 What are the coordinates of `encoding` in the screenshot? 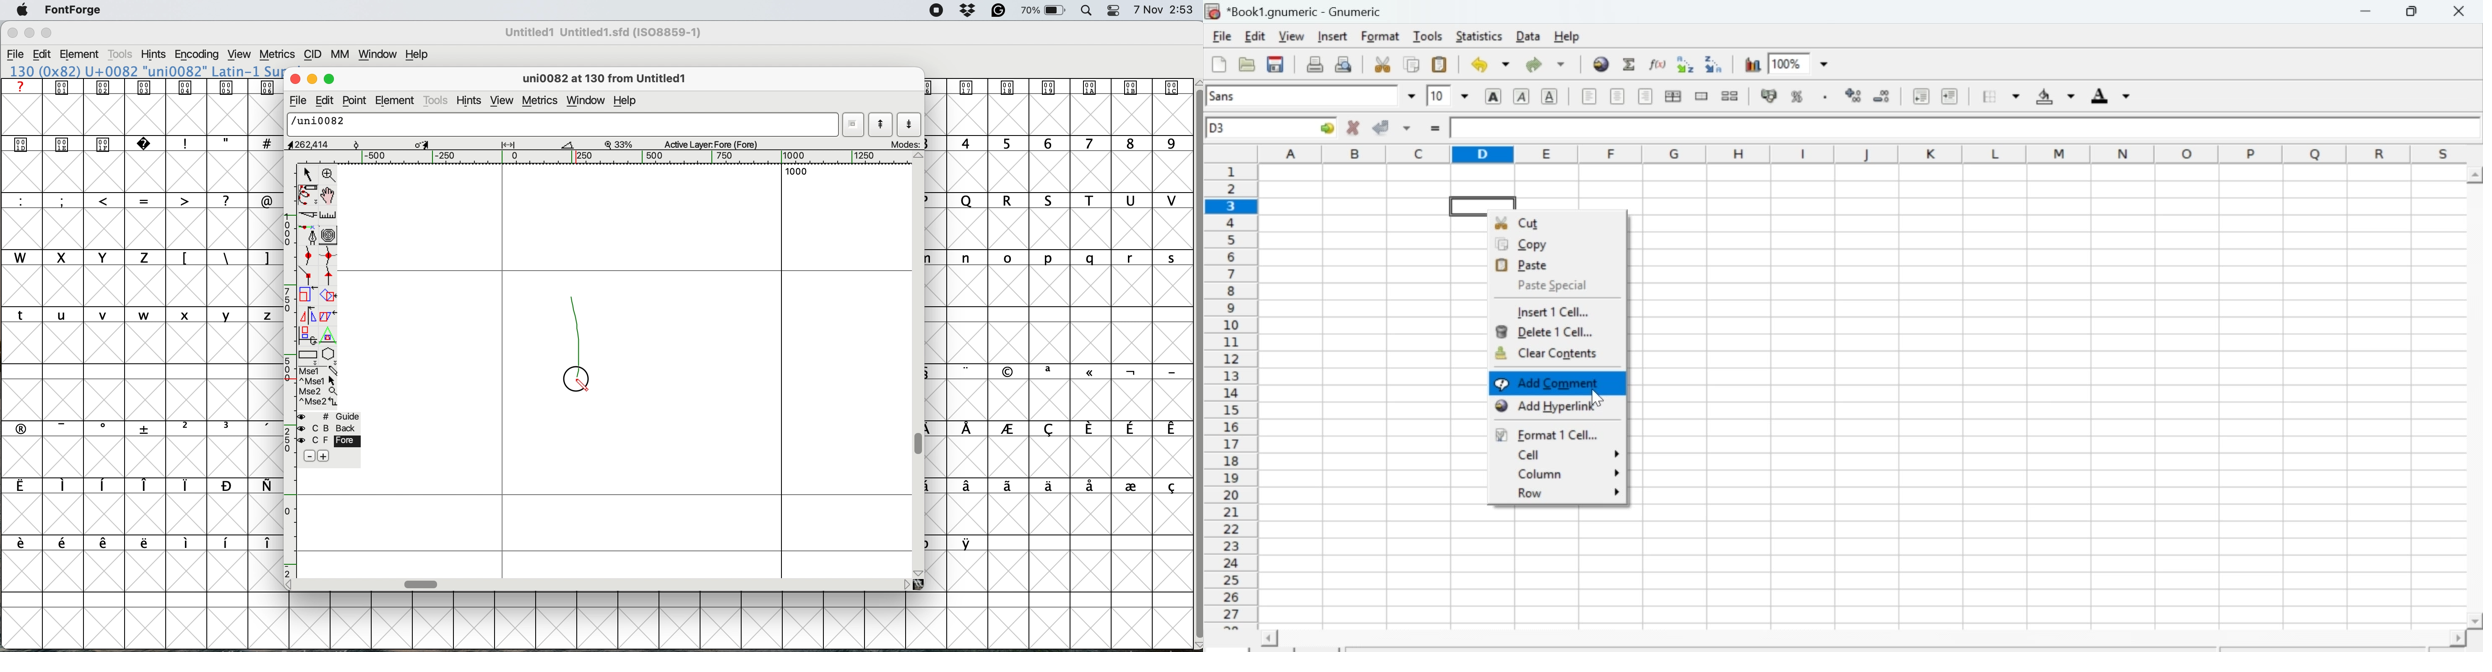 It's located at (196, 55).